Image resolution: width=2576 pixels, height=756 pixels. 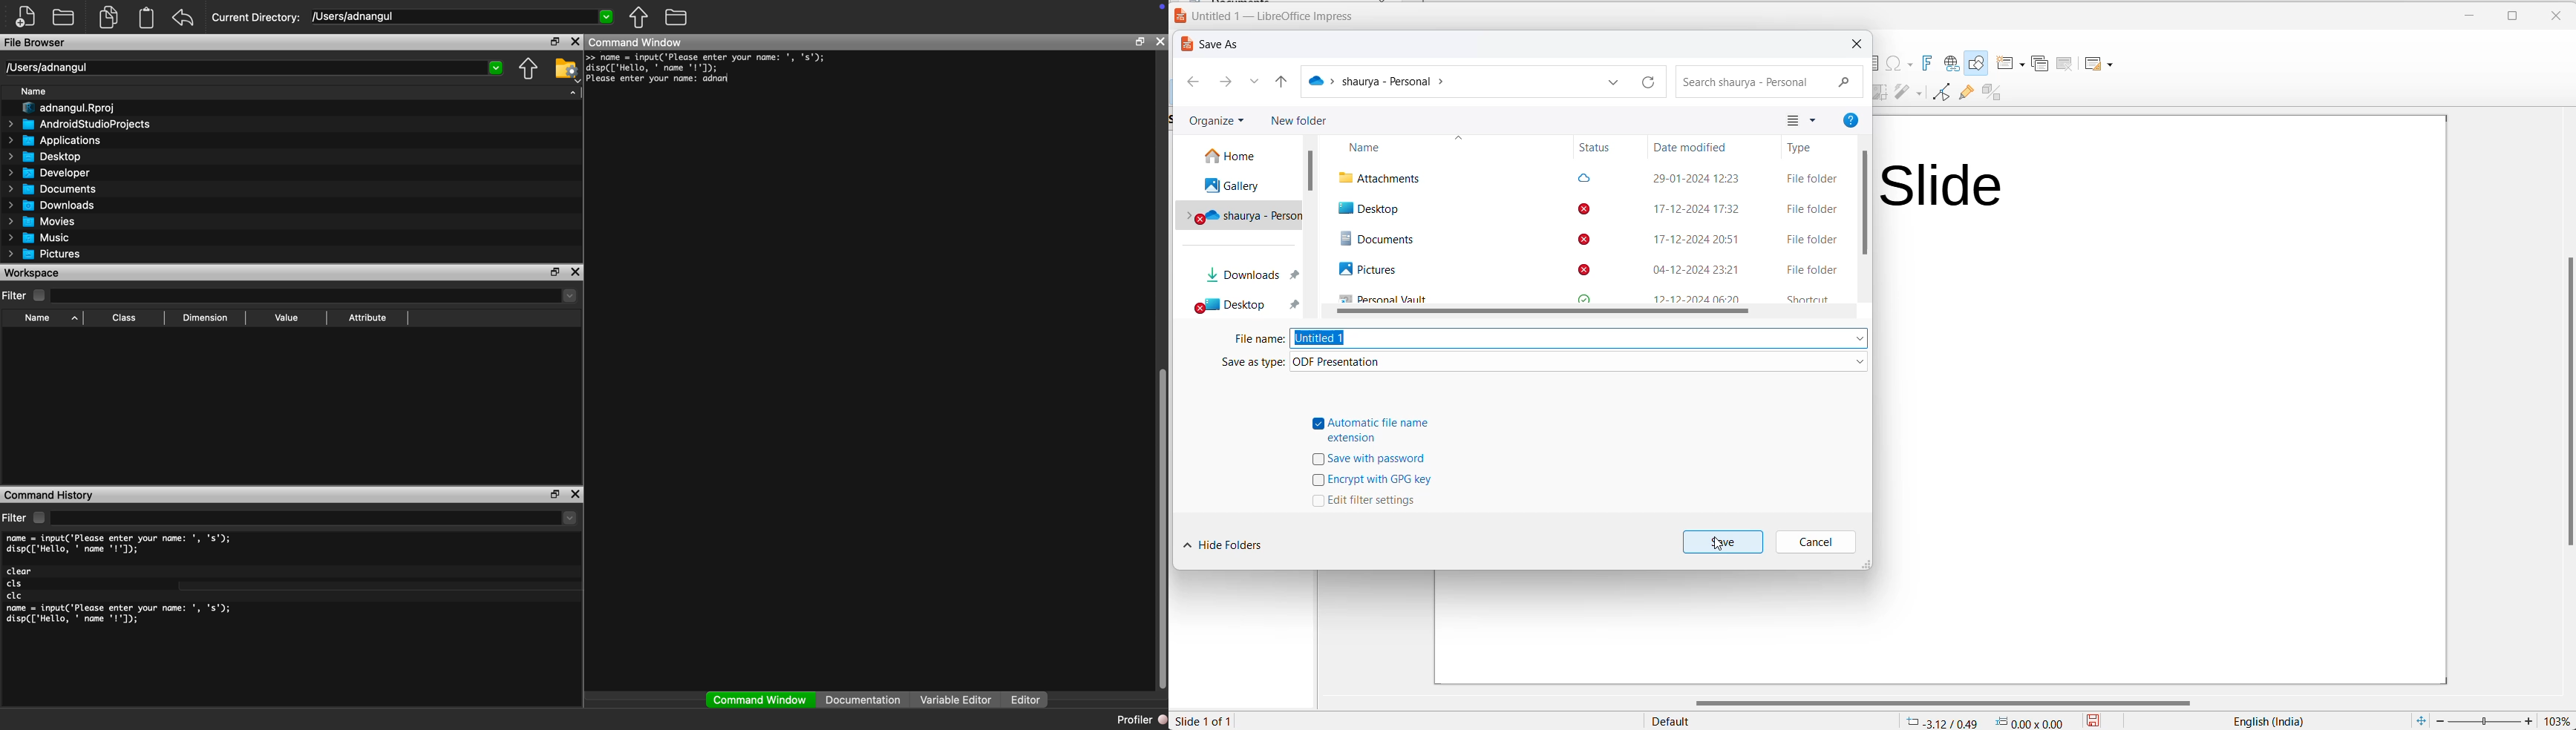 What do you see at coordinates (1580, 338) in the screenshot?
I see `file name text box` at bounding box center [1580, 338].